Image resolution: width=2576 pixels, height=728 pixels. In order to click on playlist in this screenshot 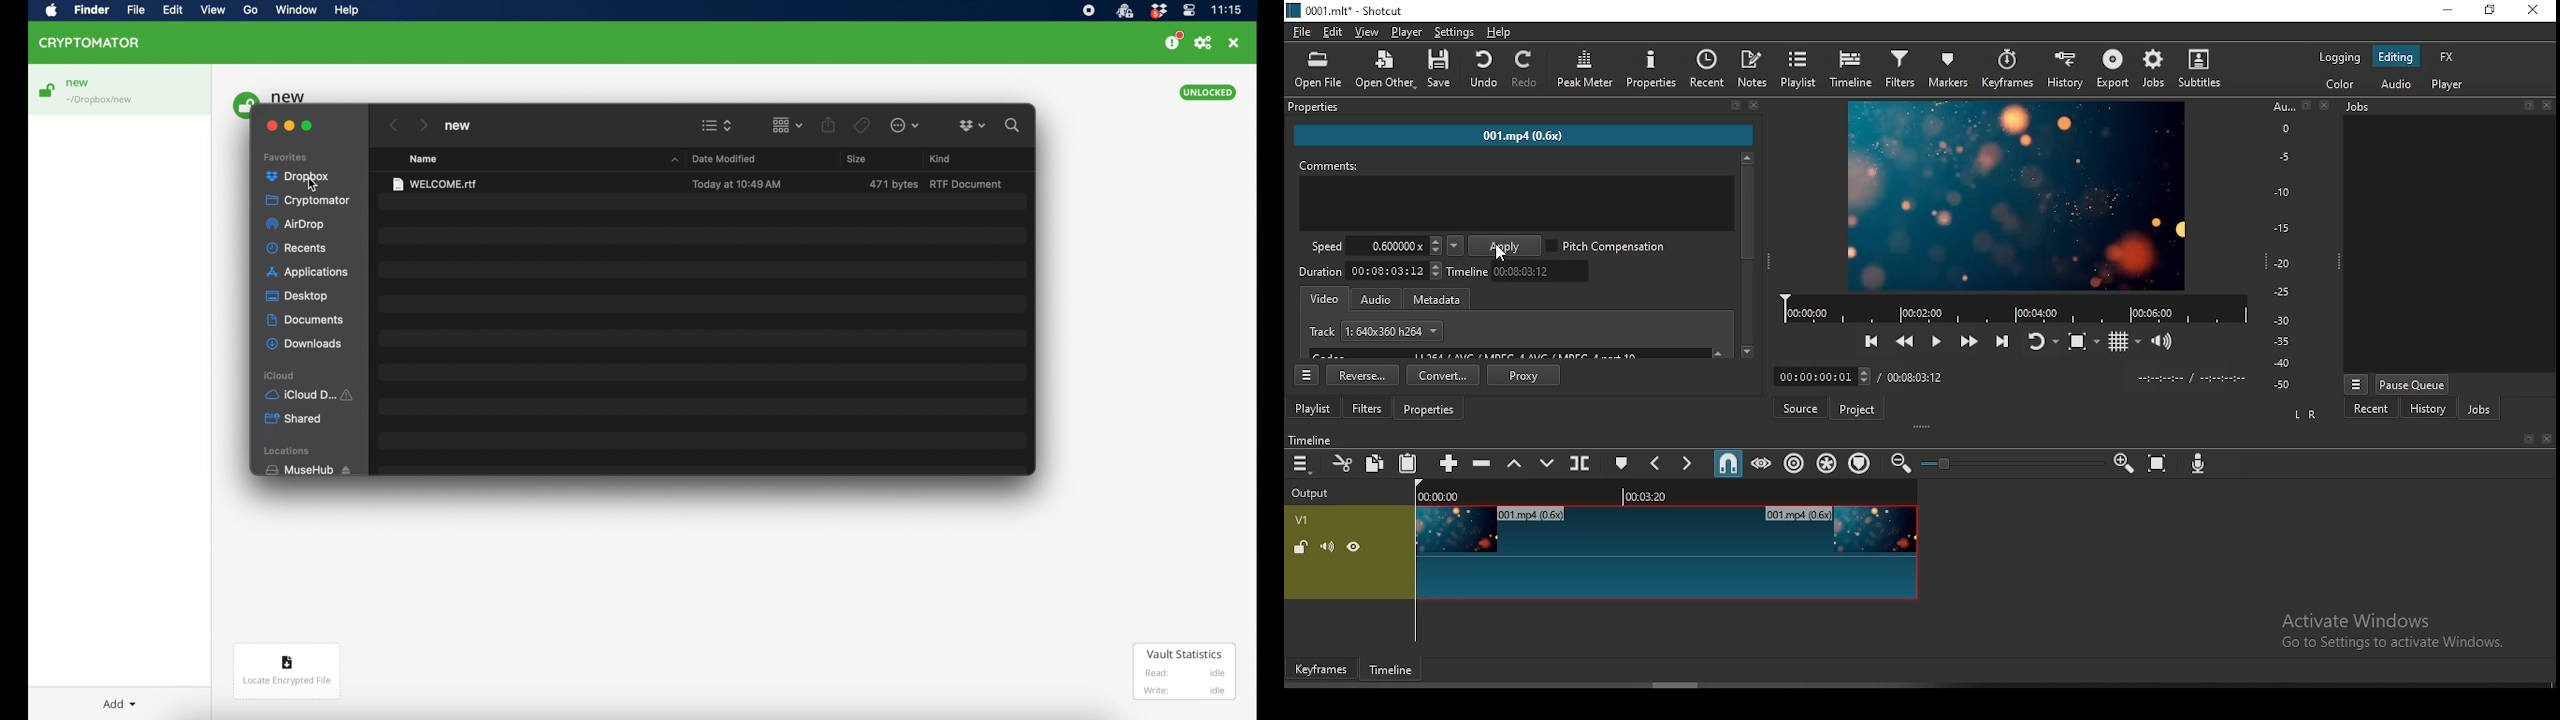, I will do `click(1799, 69)`.